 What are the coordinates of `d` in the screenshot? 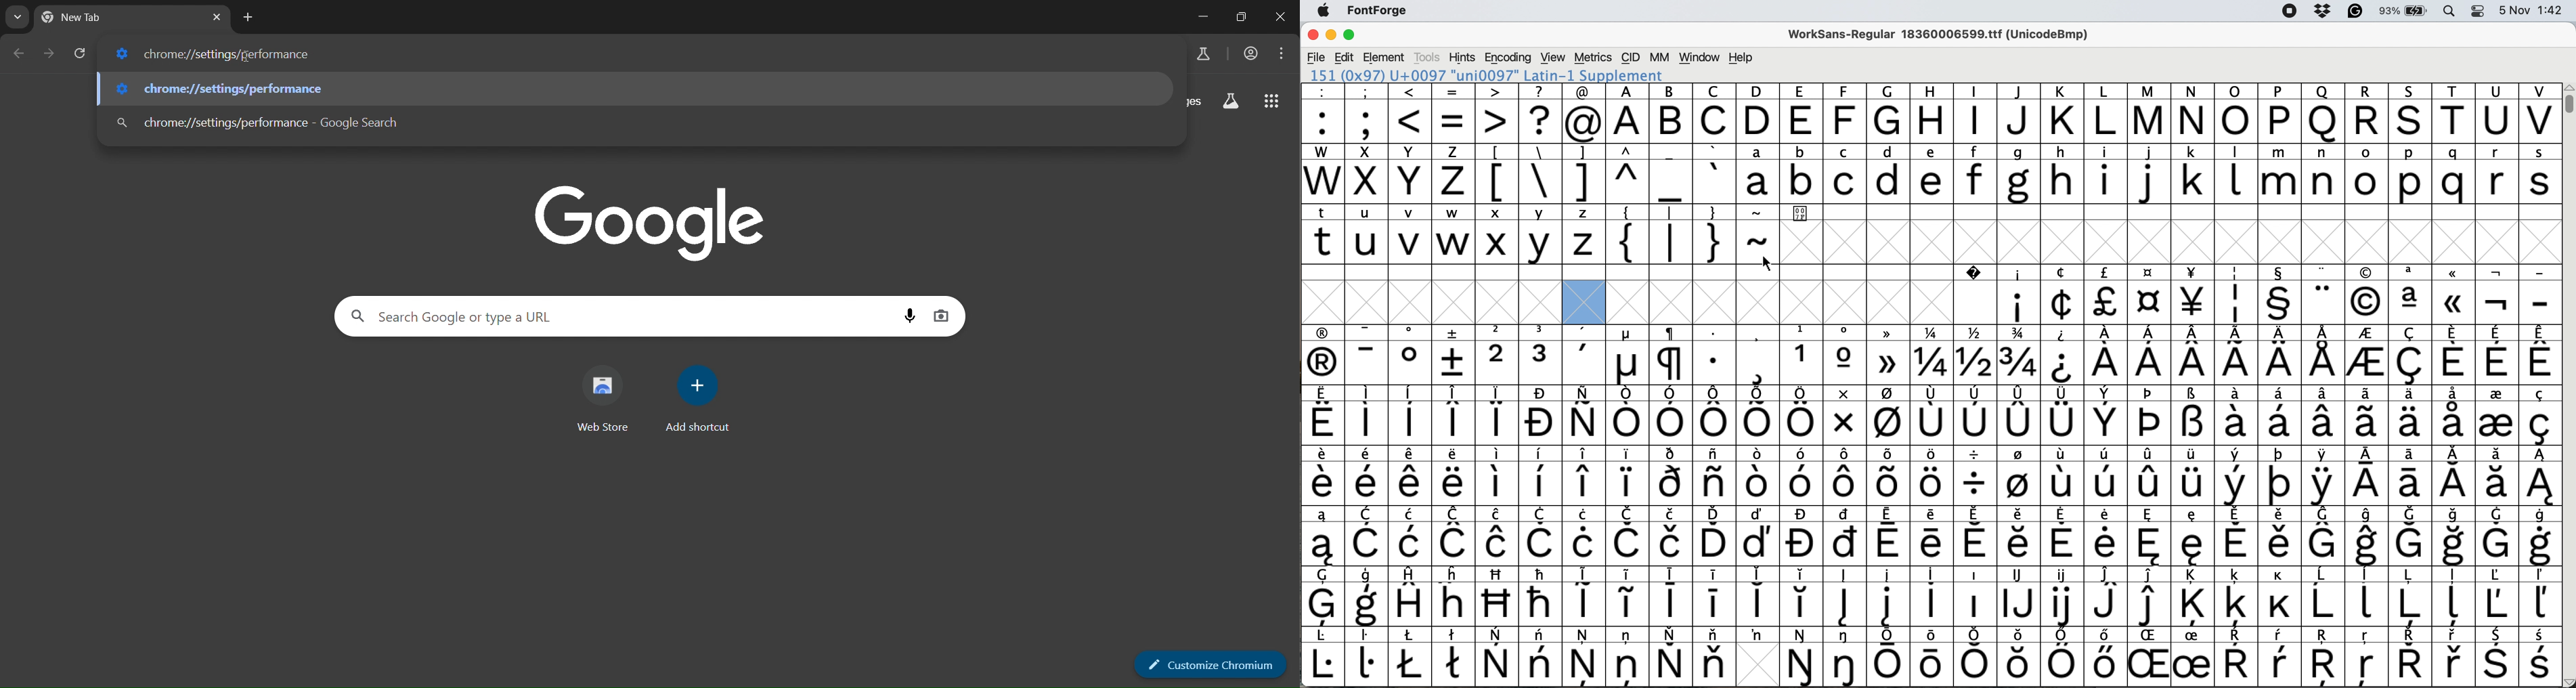 It's located at (1890, 174).